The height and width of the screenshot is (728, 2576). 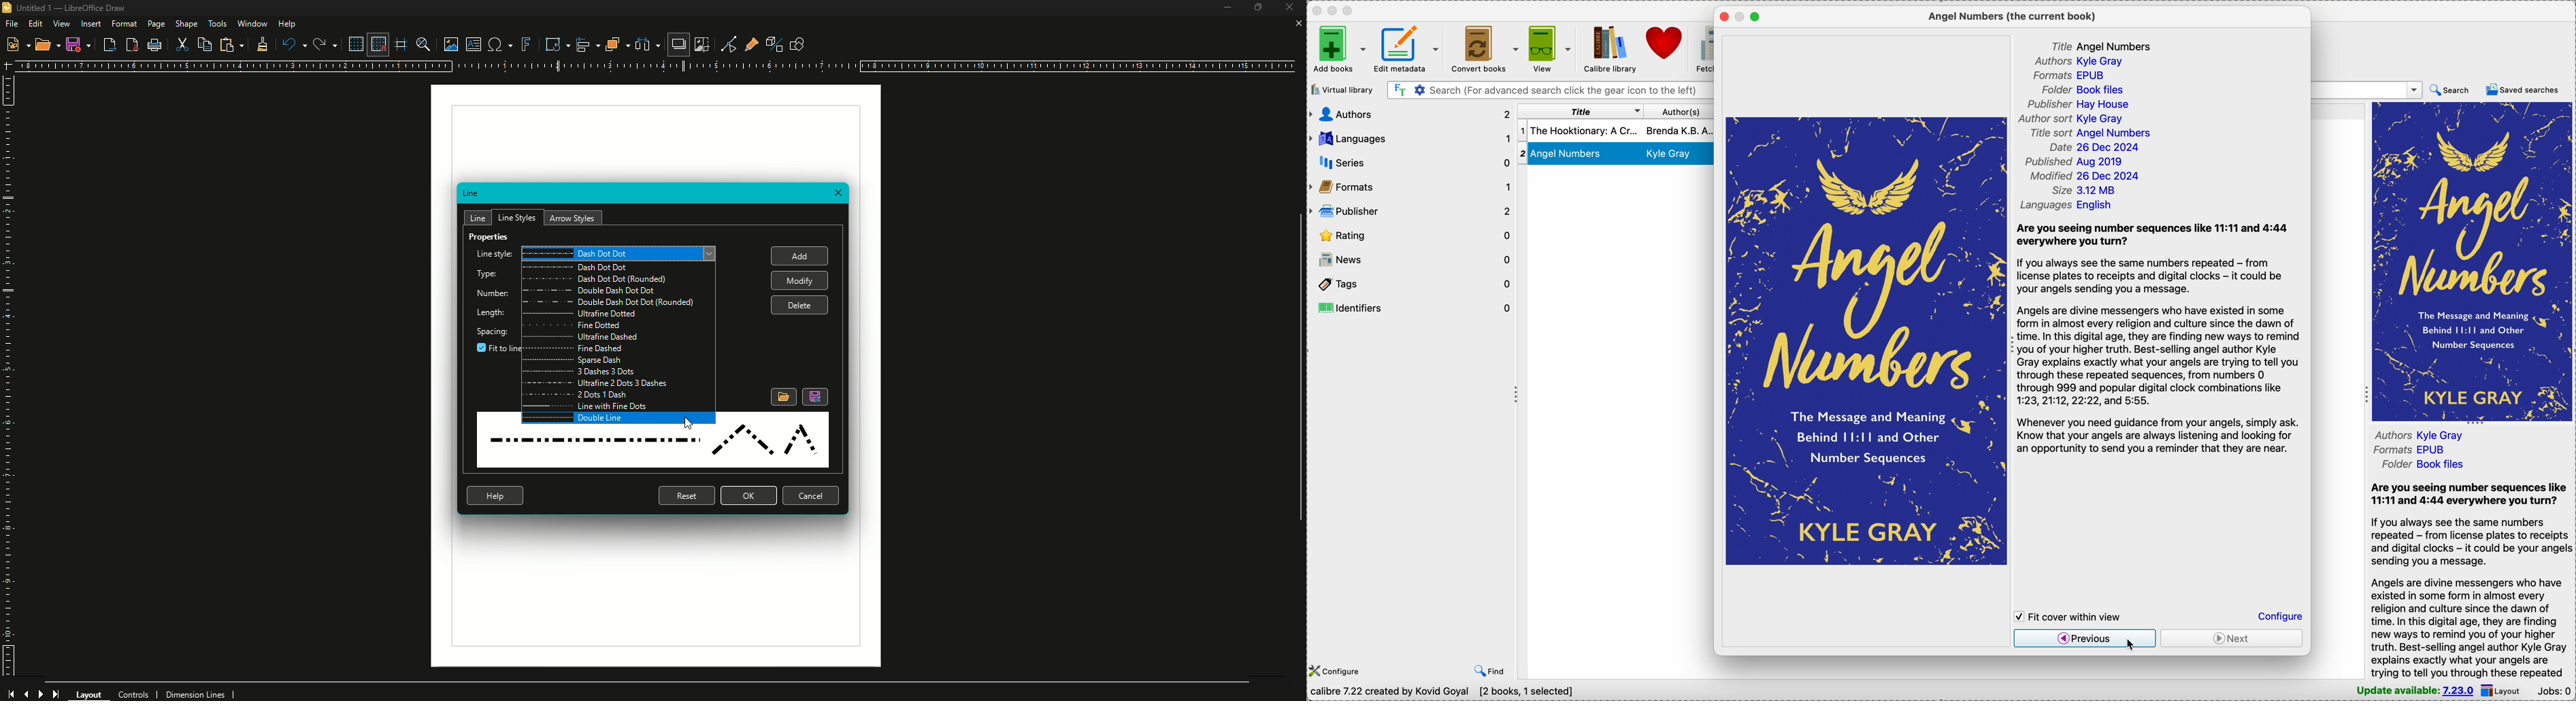 What do you see at coordinates (1342, 89) in the screenshot?
I see `virtual library` at bounding box center [1342, 89].